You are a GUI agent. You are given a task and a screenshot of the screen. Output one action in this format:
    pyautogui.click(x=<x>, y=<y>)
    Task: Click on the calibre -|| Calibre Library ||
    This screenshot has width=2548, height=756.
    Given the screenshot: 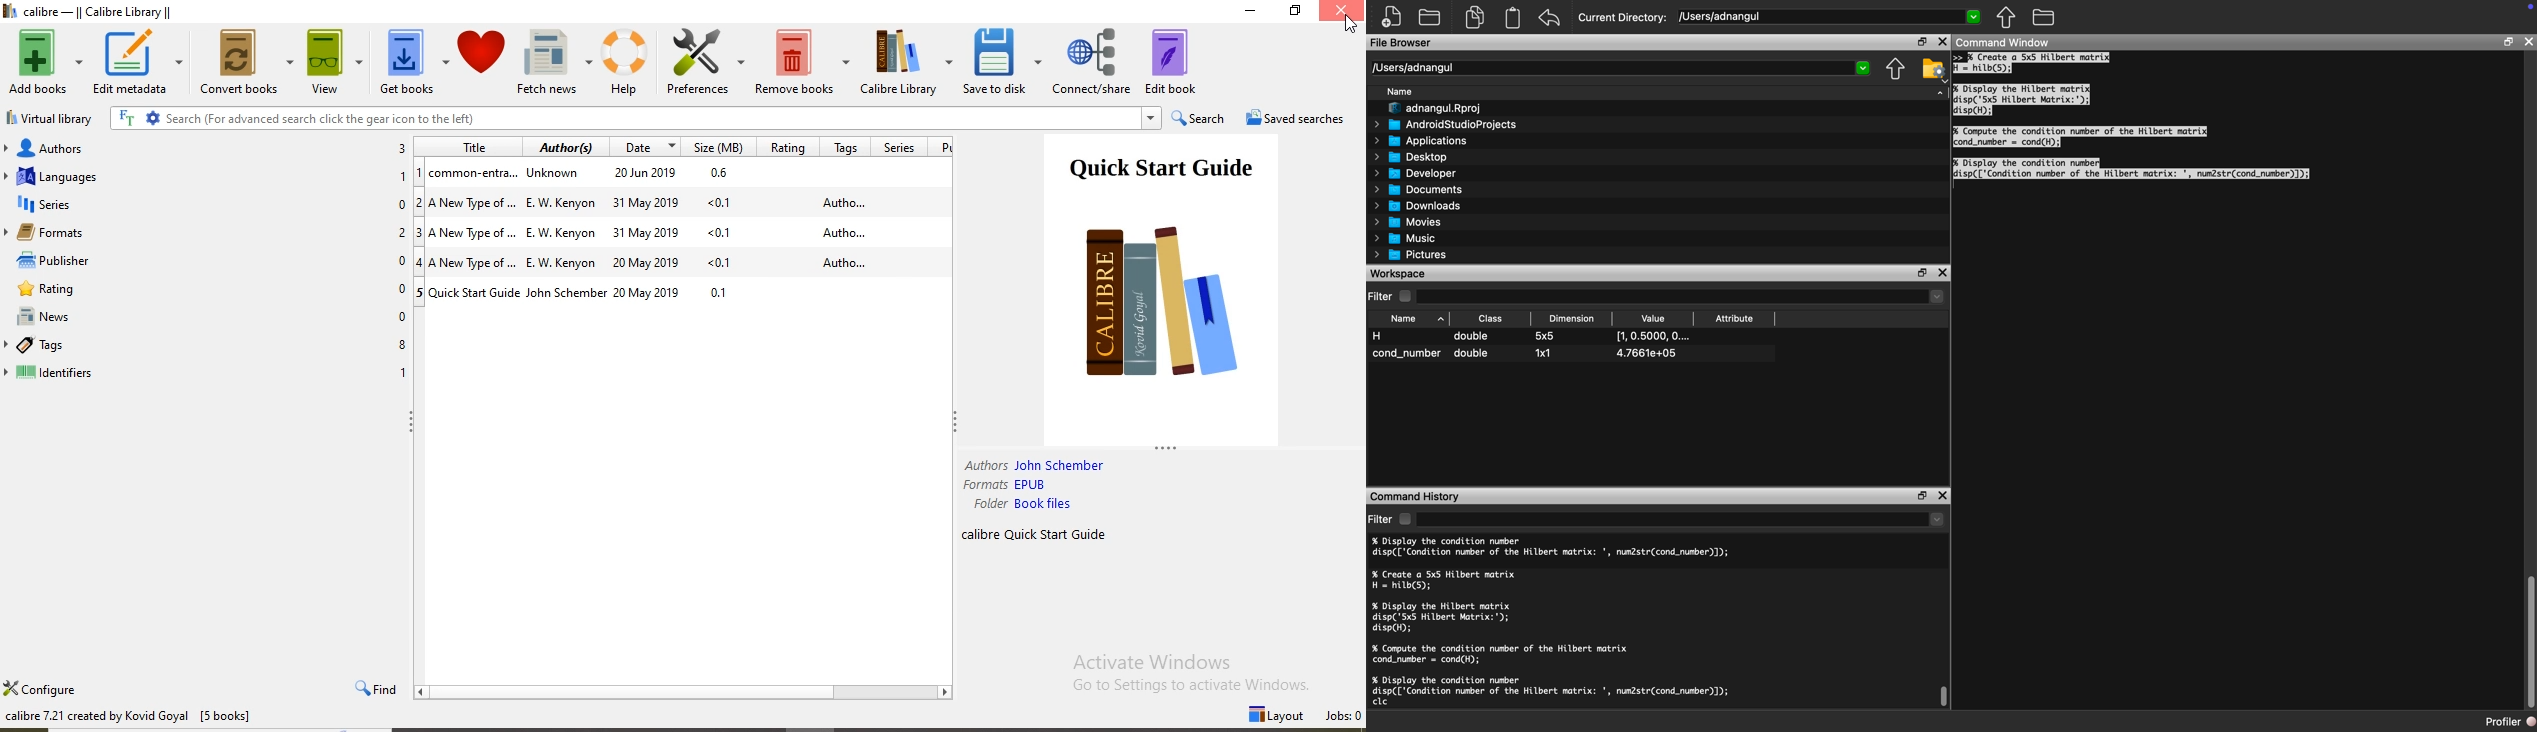 What is the action you would take?
    pyautogui.click(x=106, y=11)
    